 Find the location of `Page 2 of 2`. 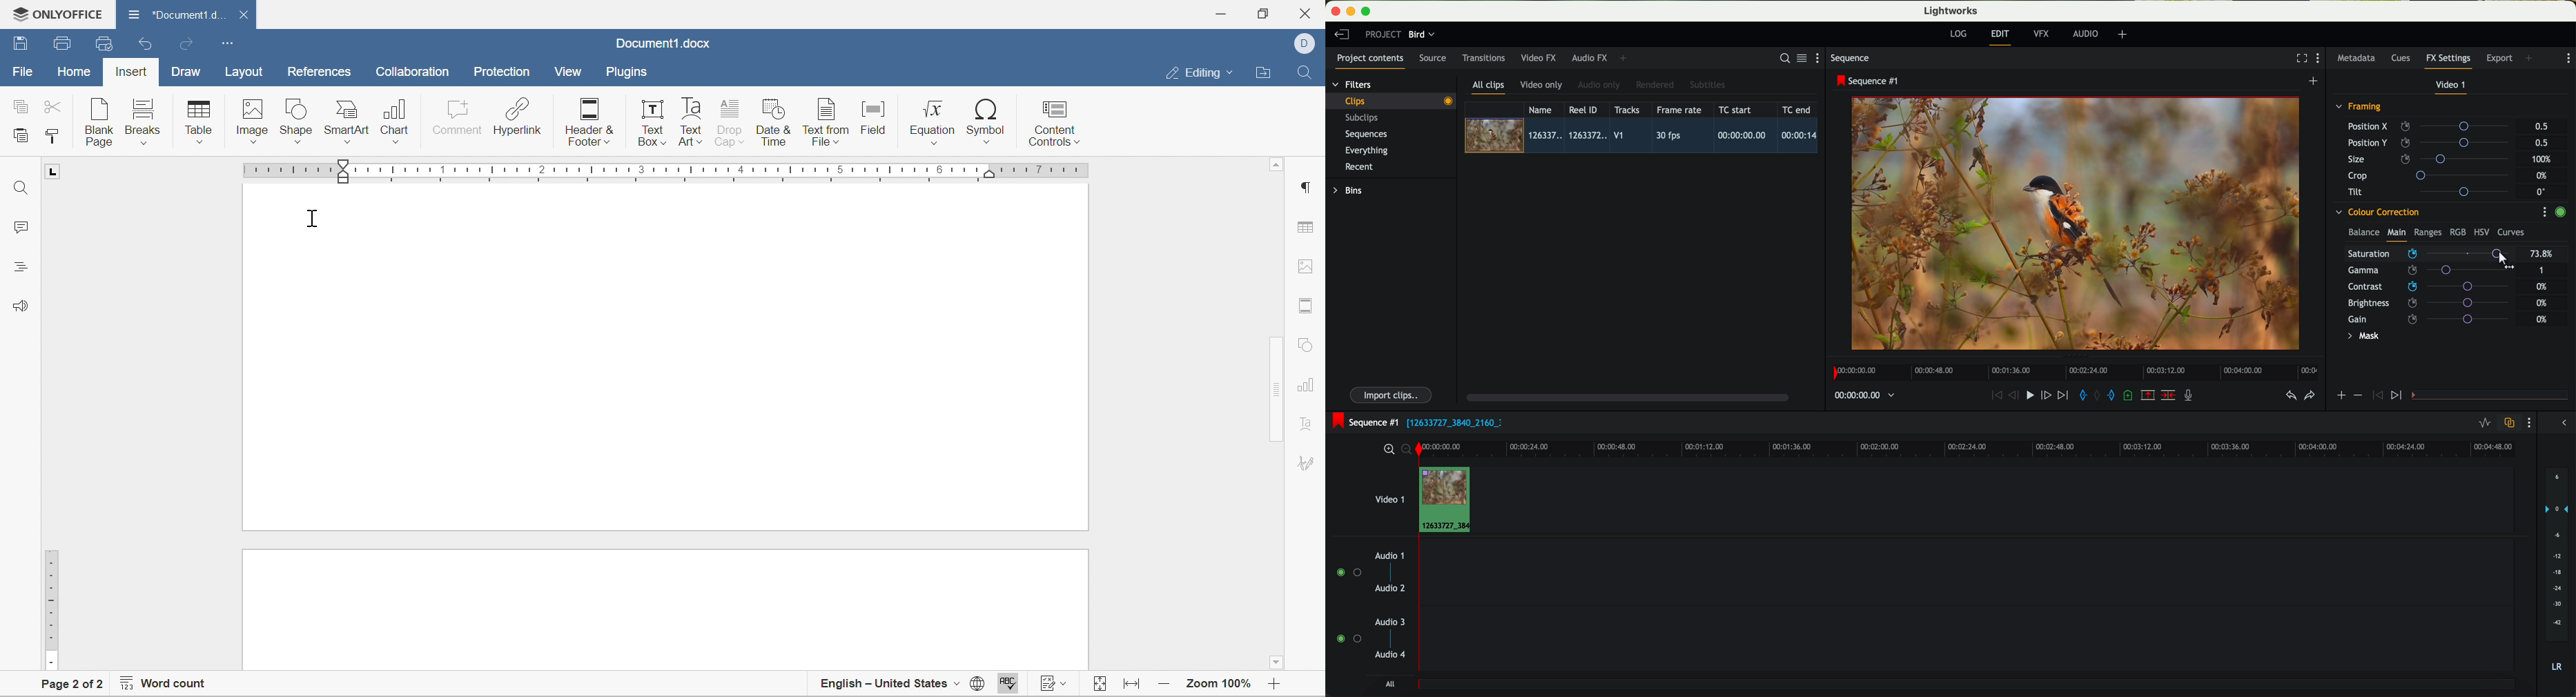

Page 2 of 2 is located at coordinates (72, 685).